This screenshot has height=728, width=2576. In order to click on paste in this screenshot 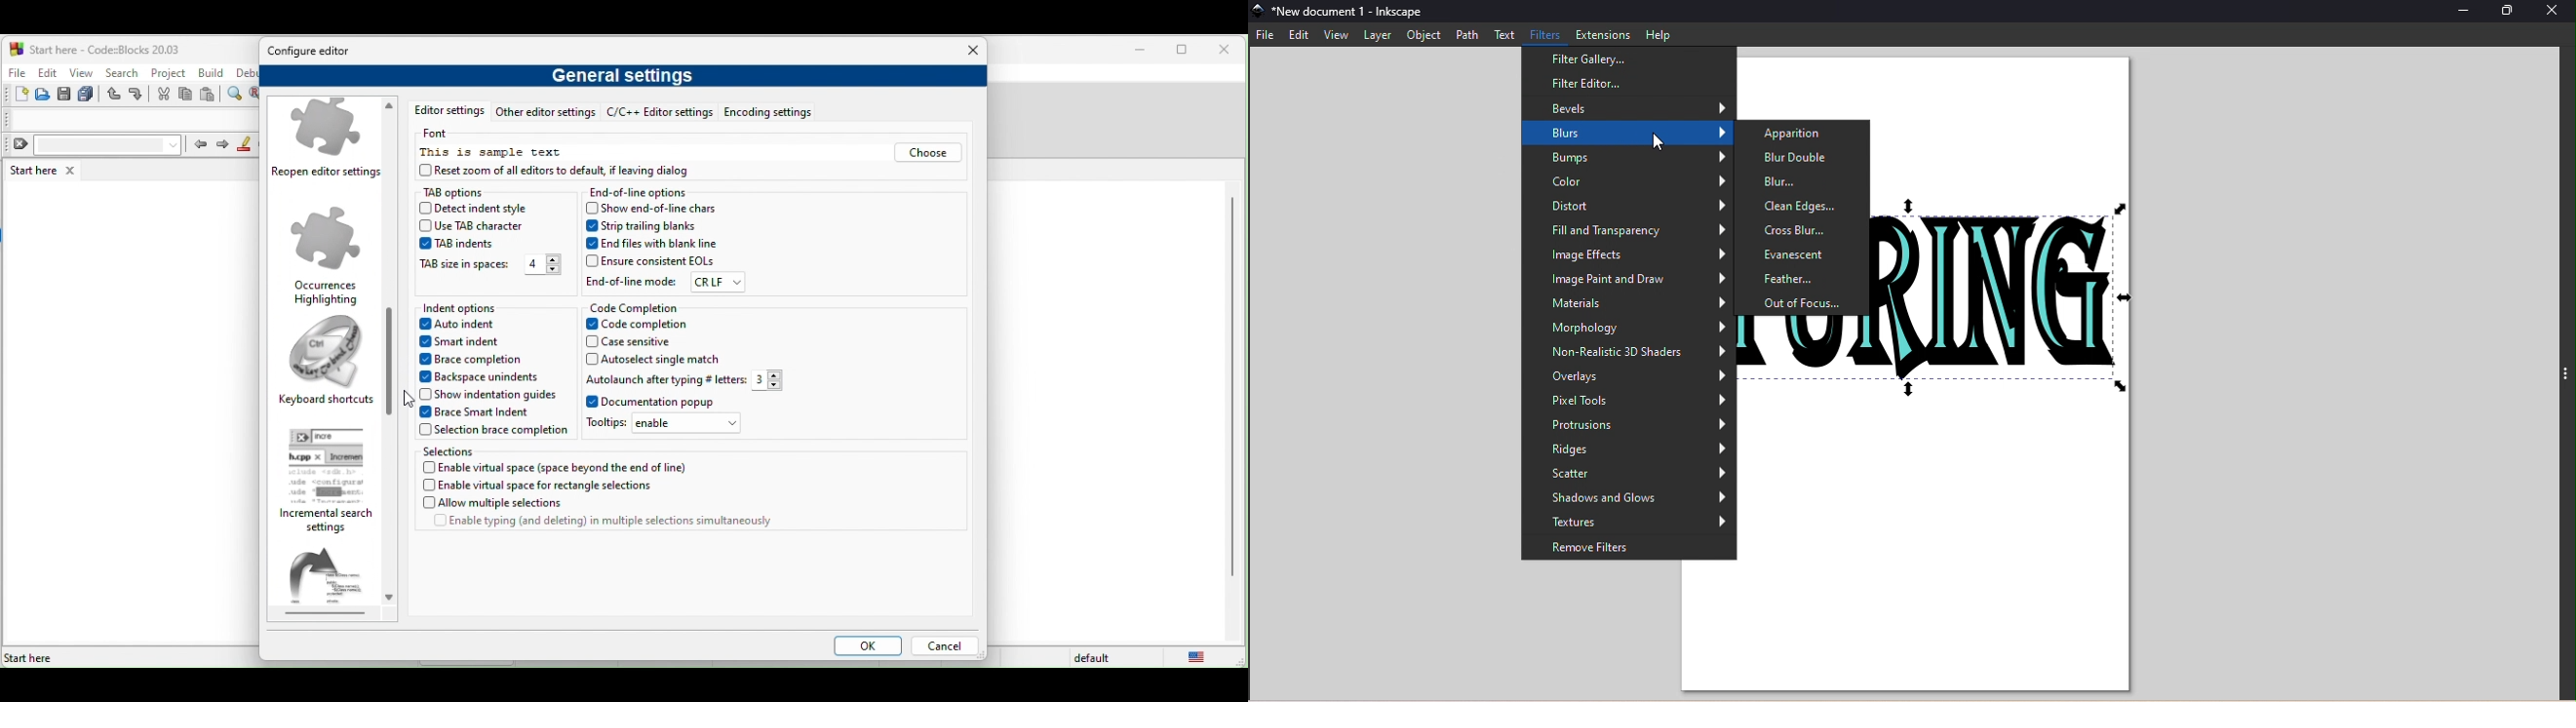, I will do `click(209, 96)`.